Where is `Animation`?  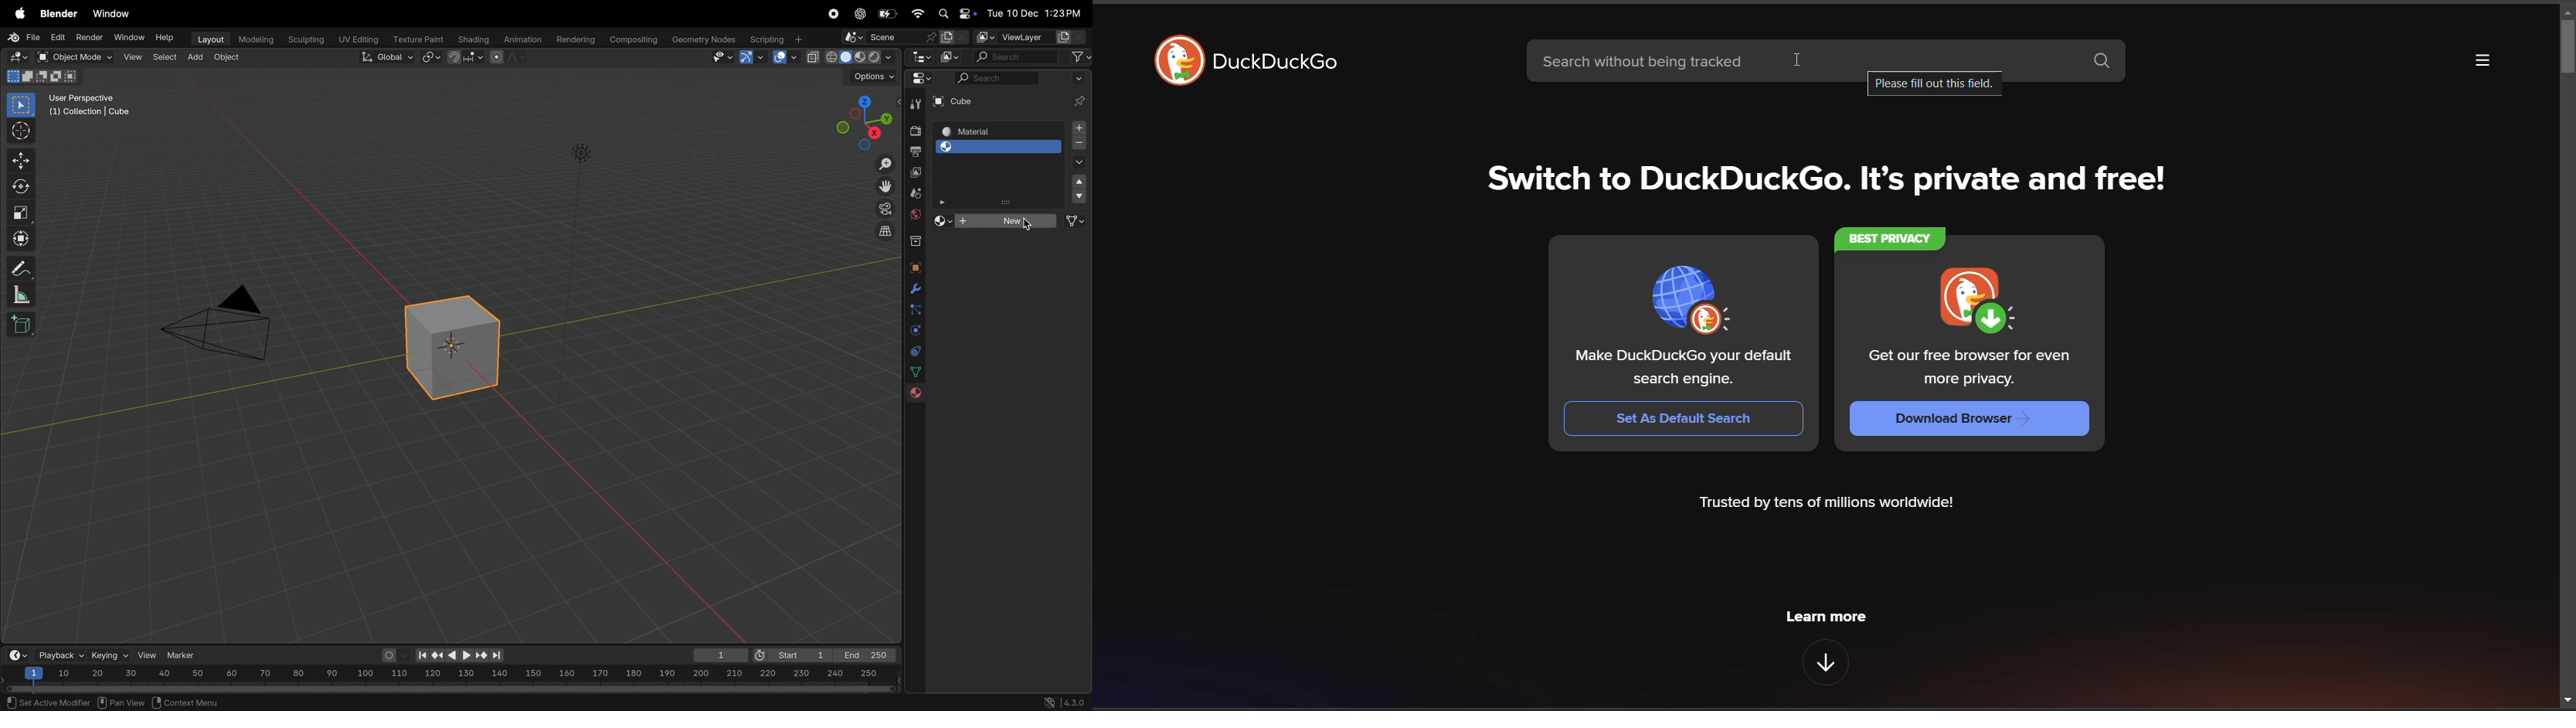
Animation is located at coordinates (524, 38).